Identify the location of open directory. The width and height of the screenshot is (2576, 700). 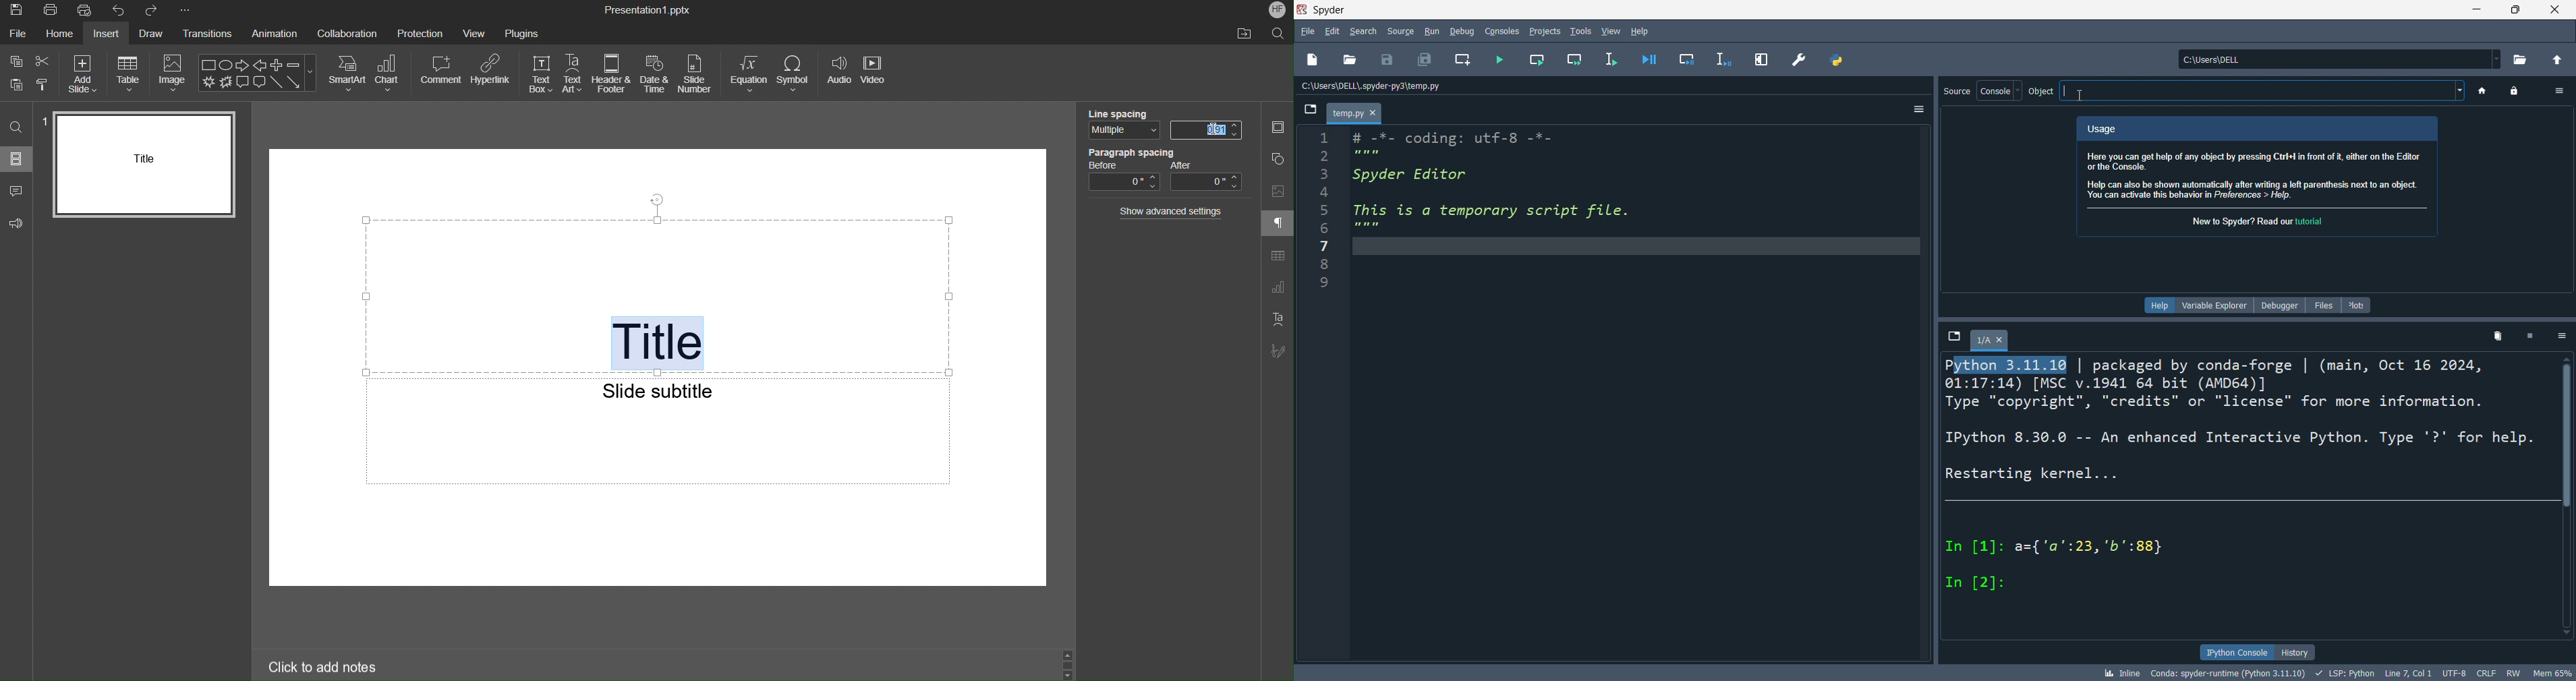
(2516, 61).